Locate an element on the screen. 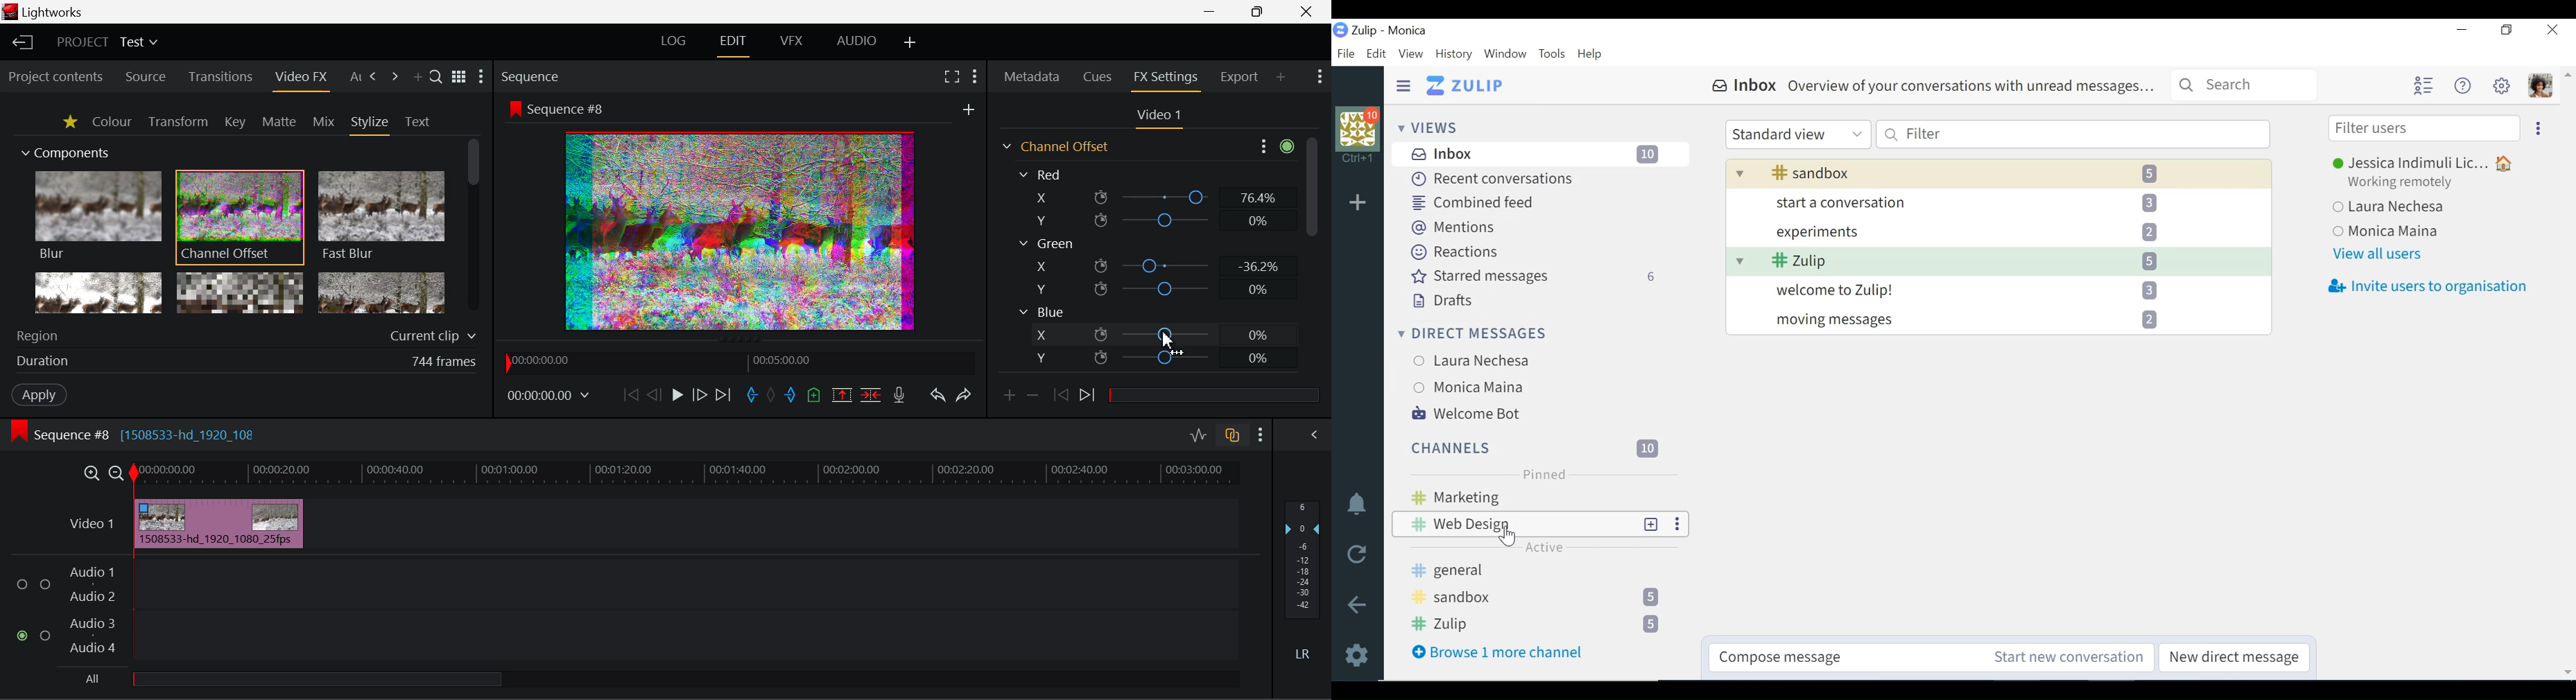 The width and height of the screenshot is (2576, 700). Record Voiceover is located at coordinates (899, 396).